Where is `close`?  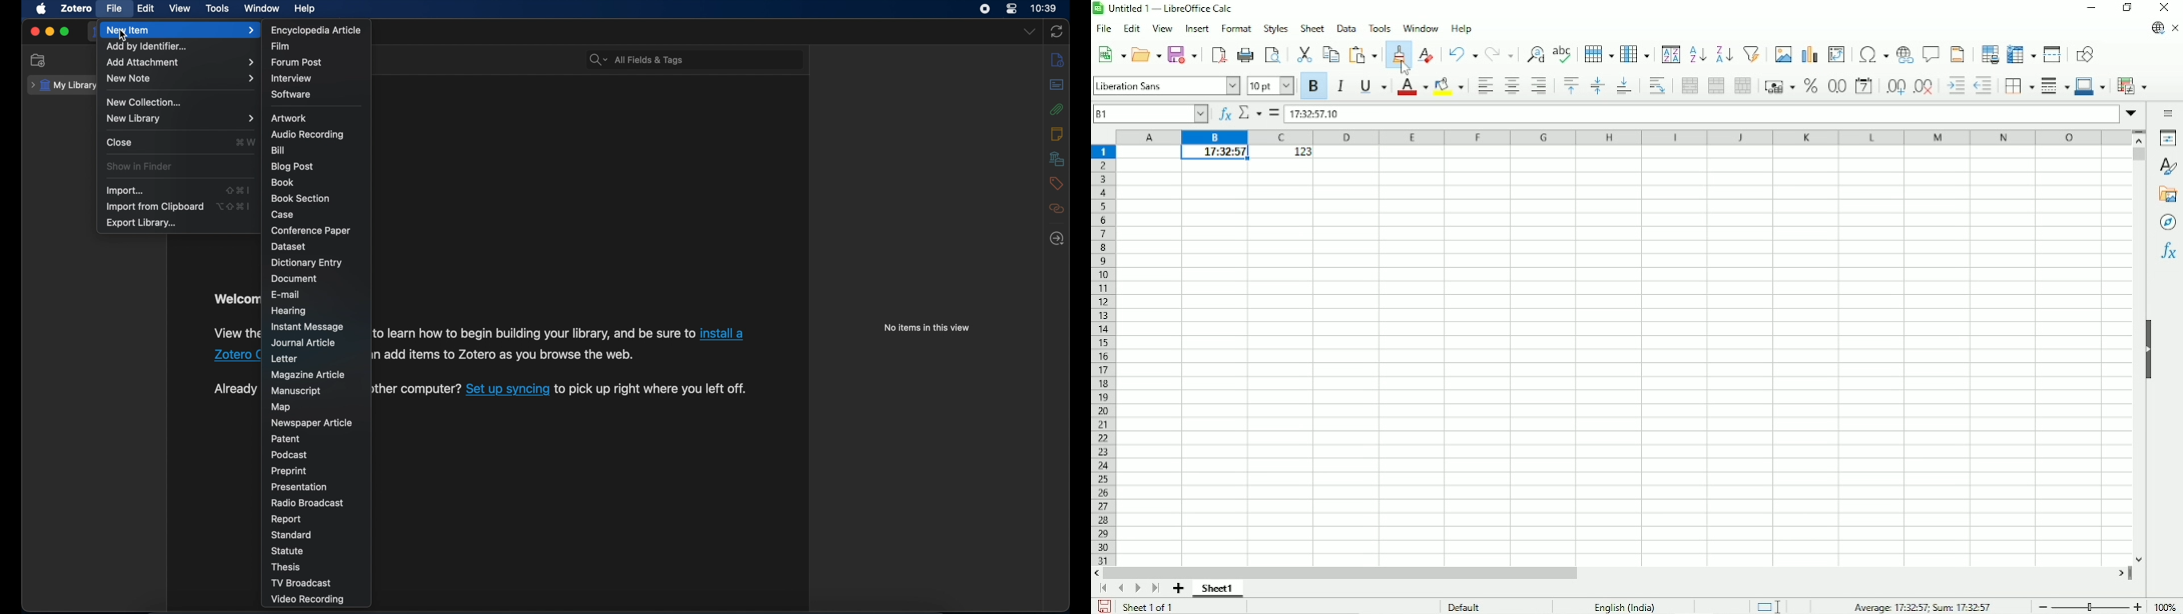 close is located at coordinates (34, 31).